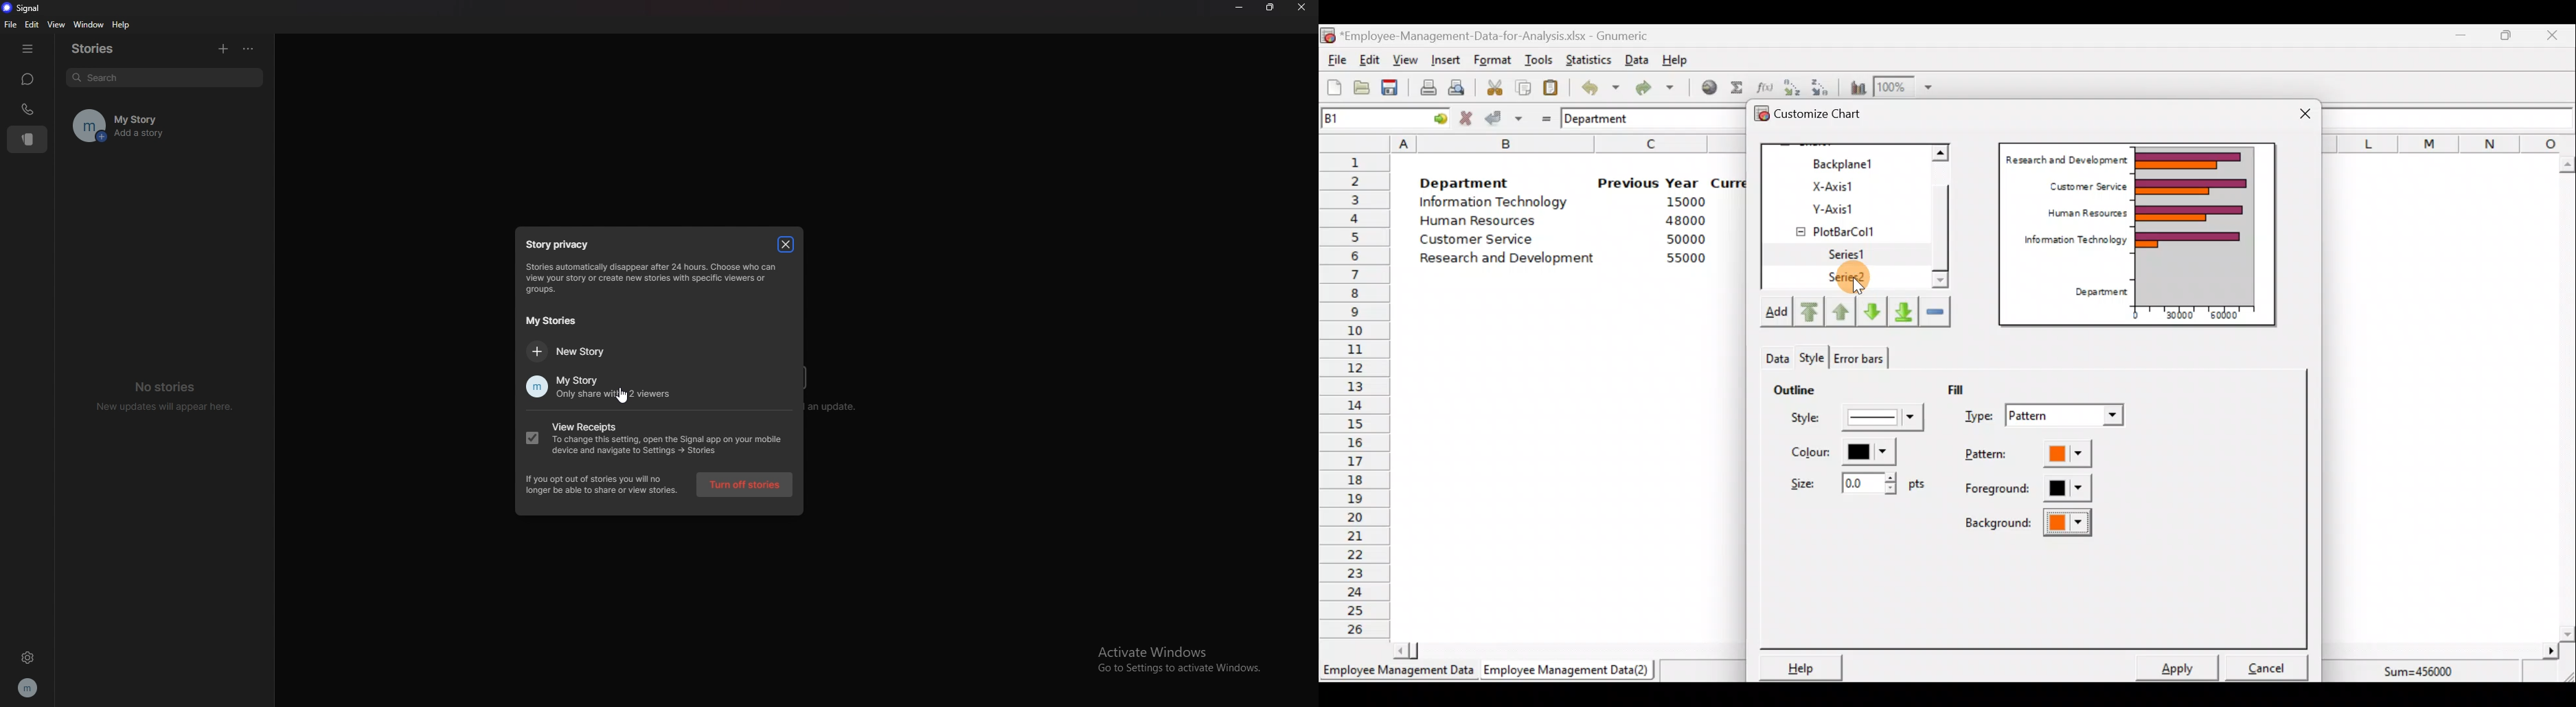 This screenshot has height=728, width=2576. Describe the element at coordinates (1947, 218) in the screenshot. I see `Scroll bar` at that location.